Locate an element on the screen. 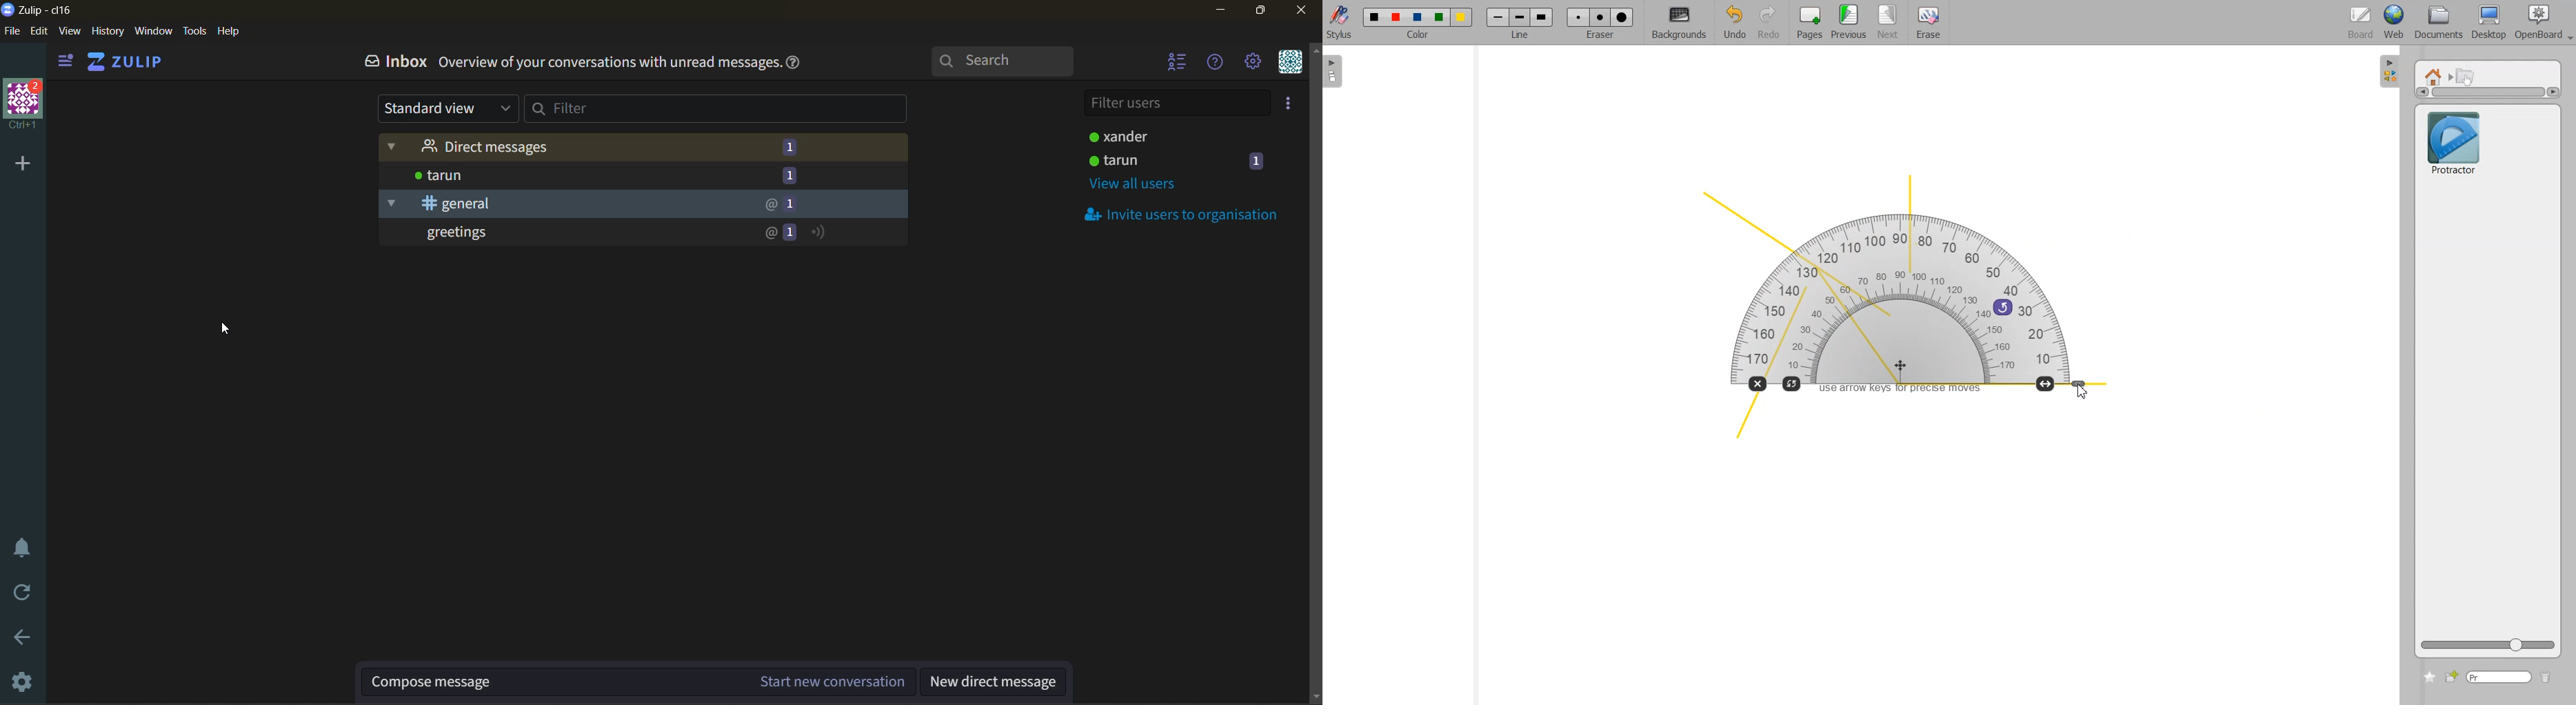  window is located at coordinates (152, 31).